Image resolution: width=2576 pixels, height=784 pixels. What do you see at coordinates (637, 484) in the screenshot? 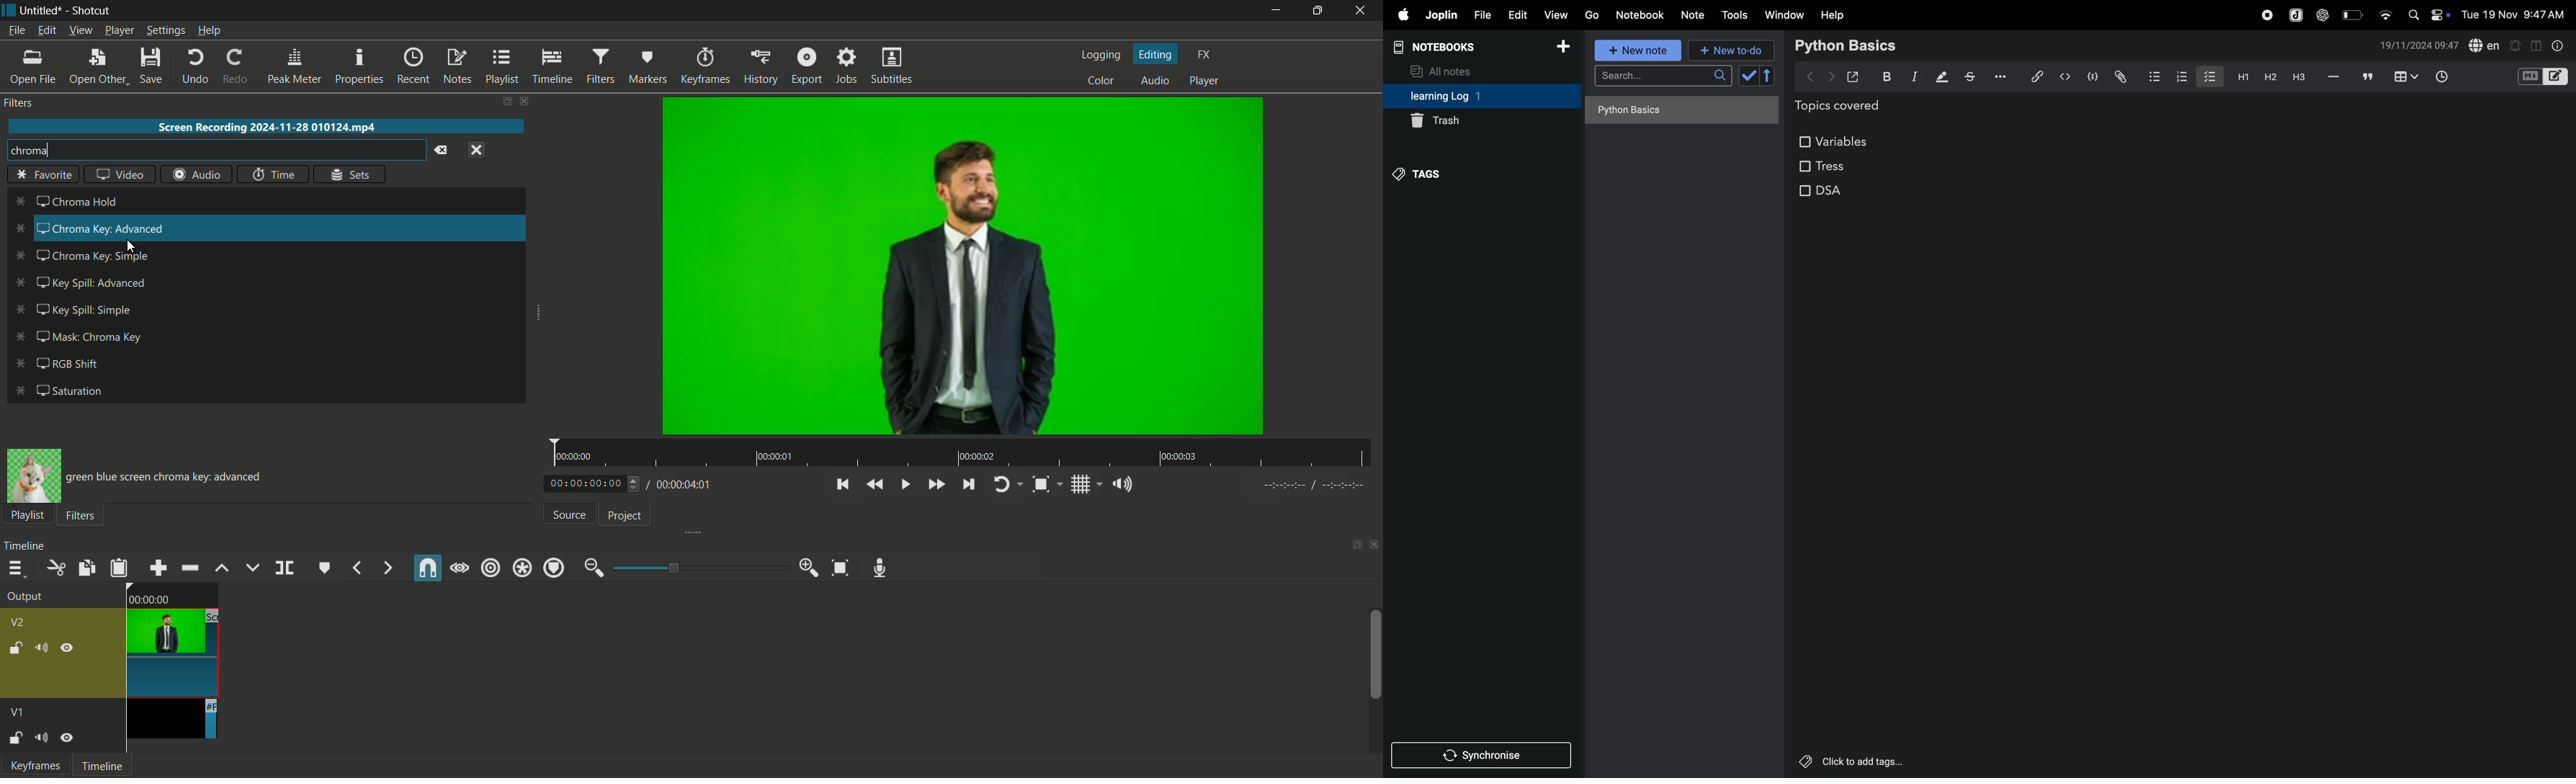
I see `Up/Down` at bounding box center [637, 484].